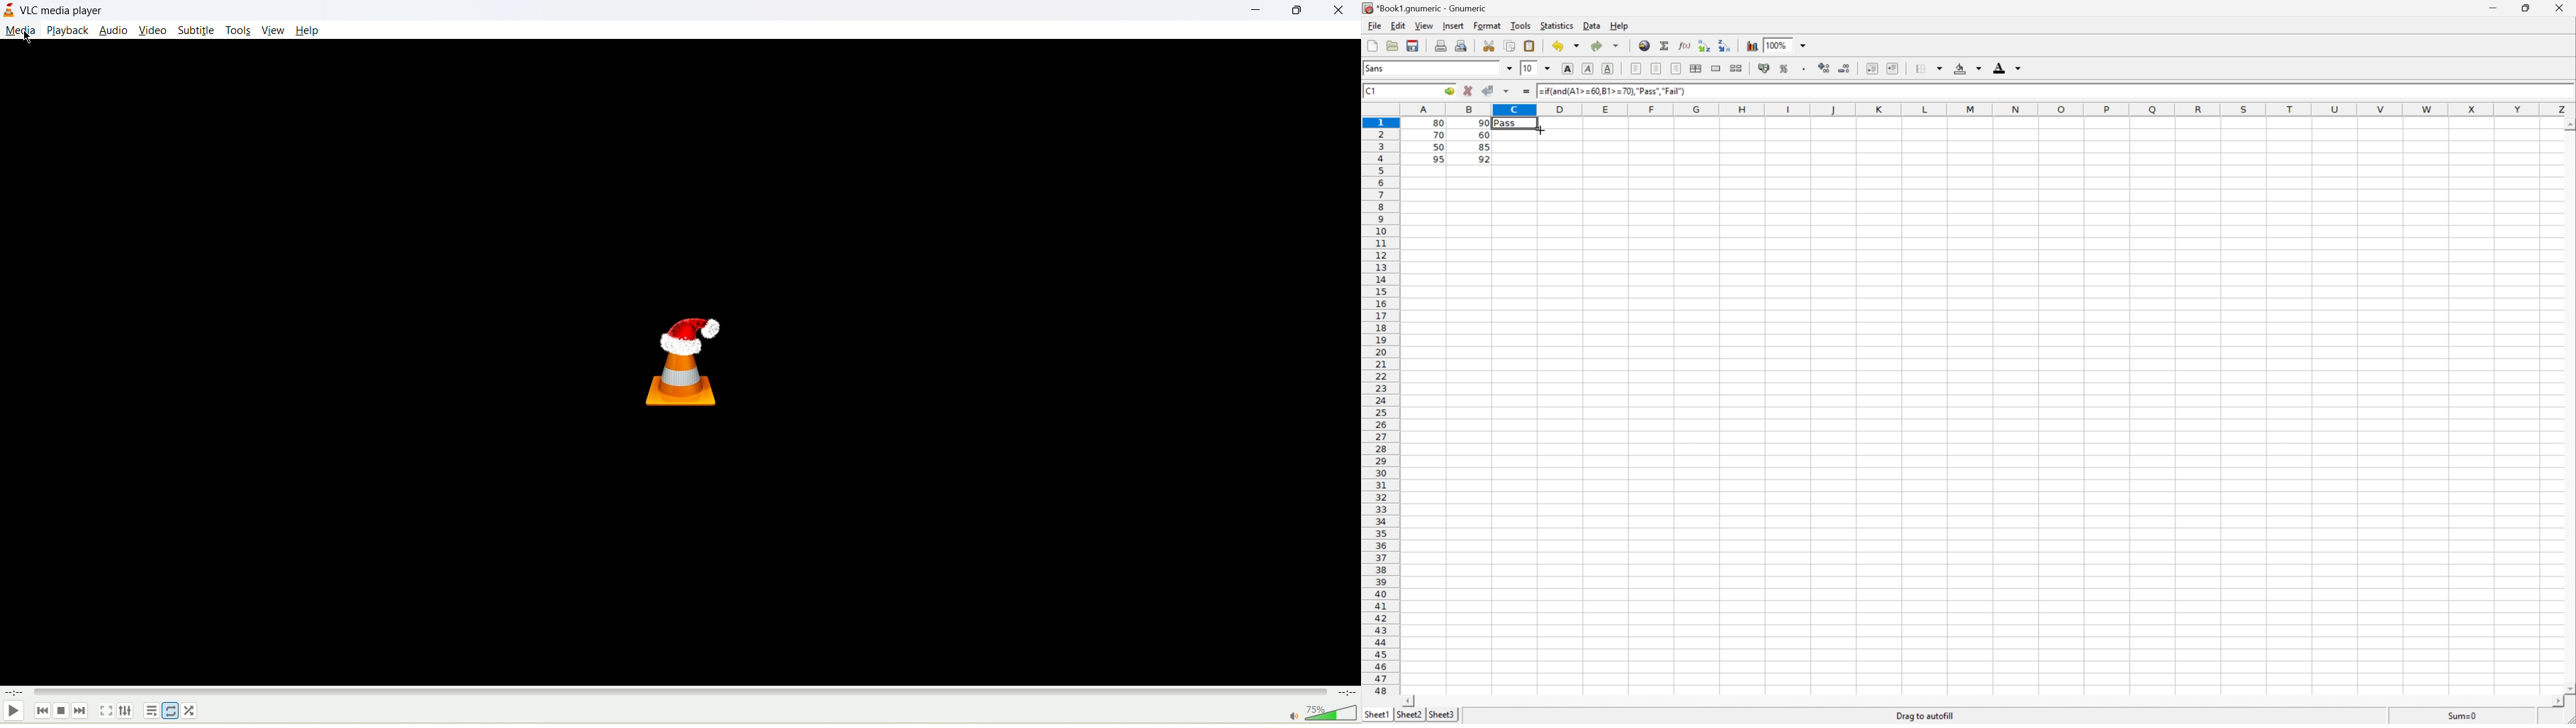  Describe the element at coordinates (1558, 26) in the screenshot. I see `Statistics` at that location.